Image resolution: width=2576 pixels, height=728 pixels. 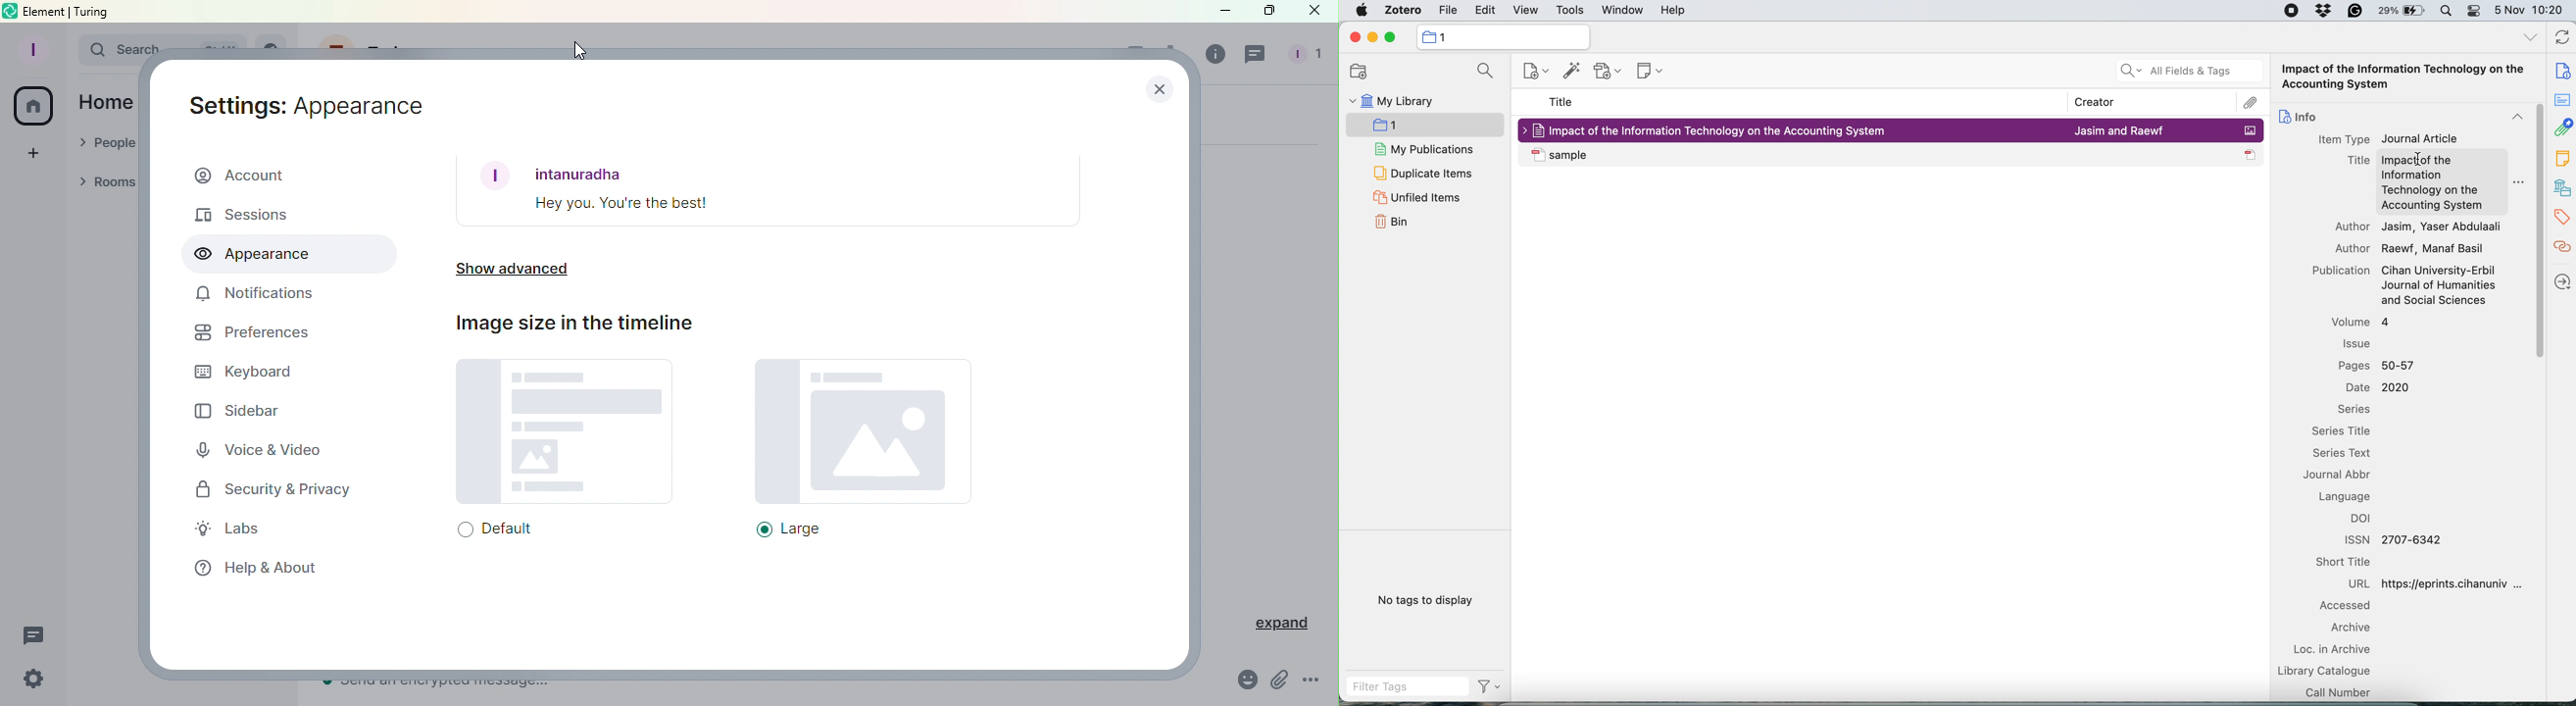 I want to click on zotero, so click(x=1401, y=11).